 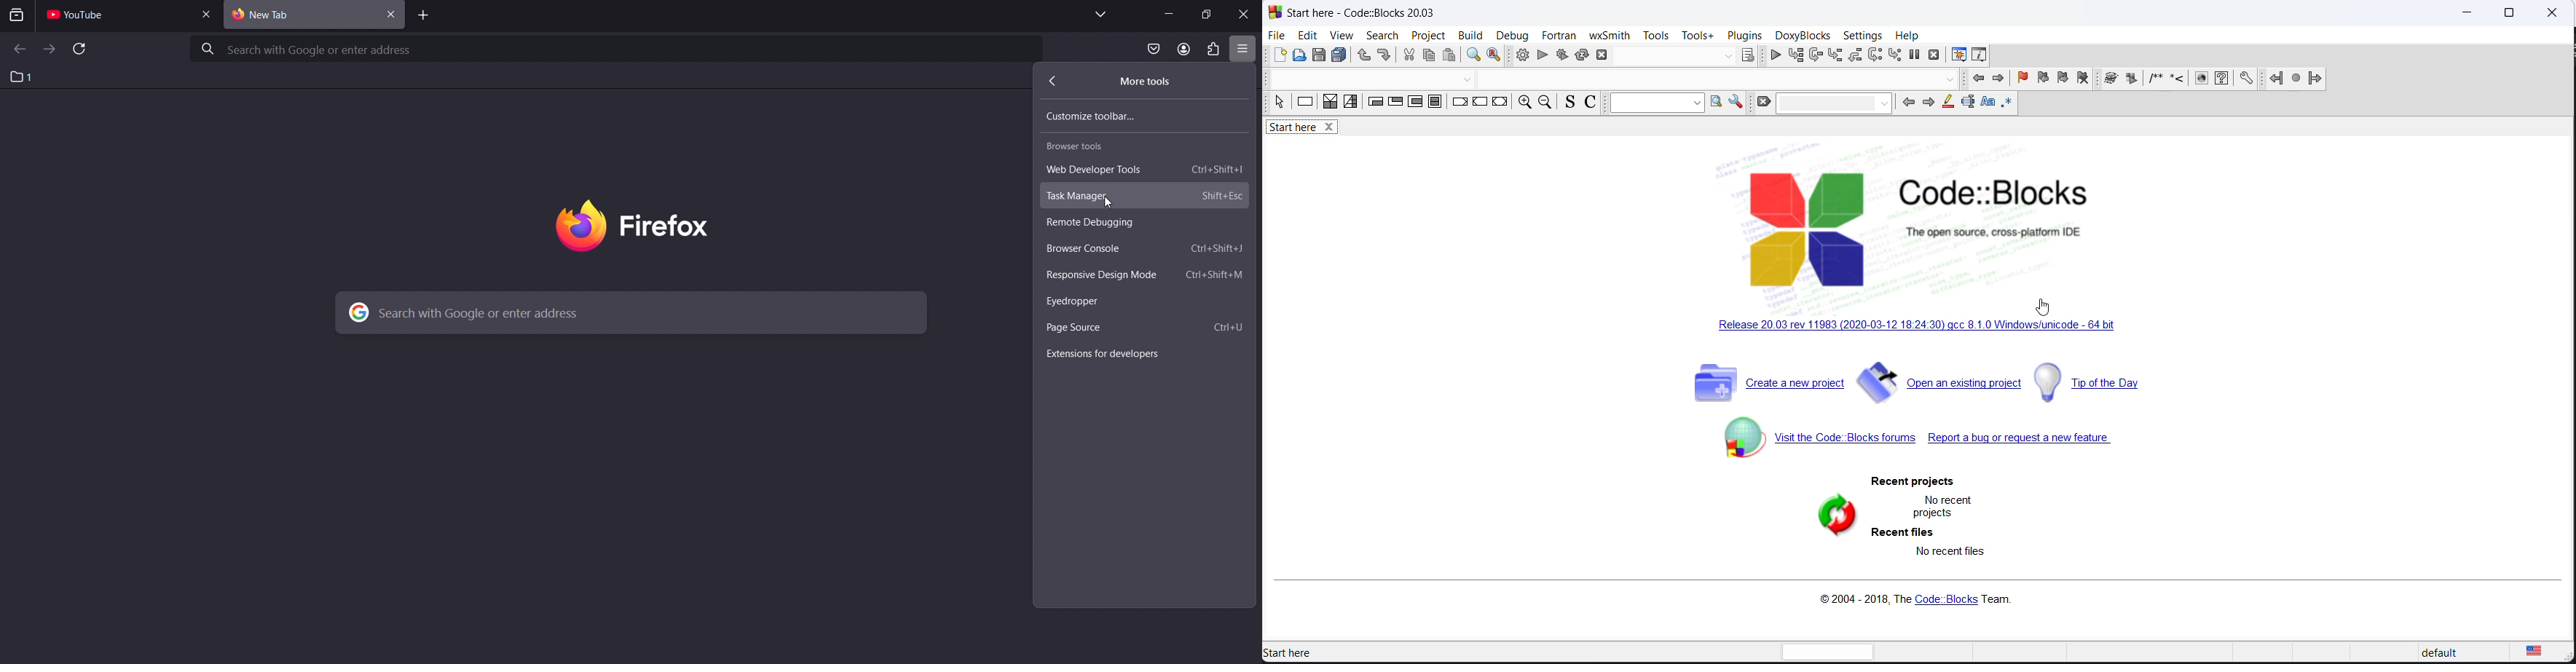 What do you see at coordinates (1497, 55) in the screenshot?
I see `replace` at bounding box center [1497, 55].